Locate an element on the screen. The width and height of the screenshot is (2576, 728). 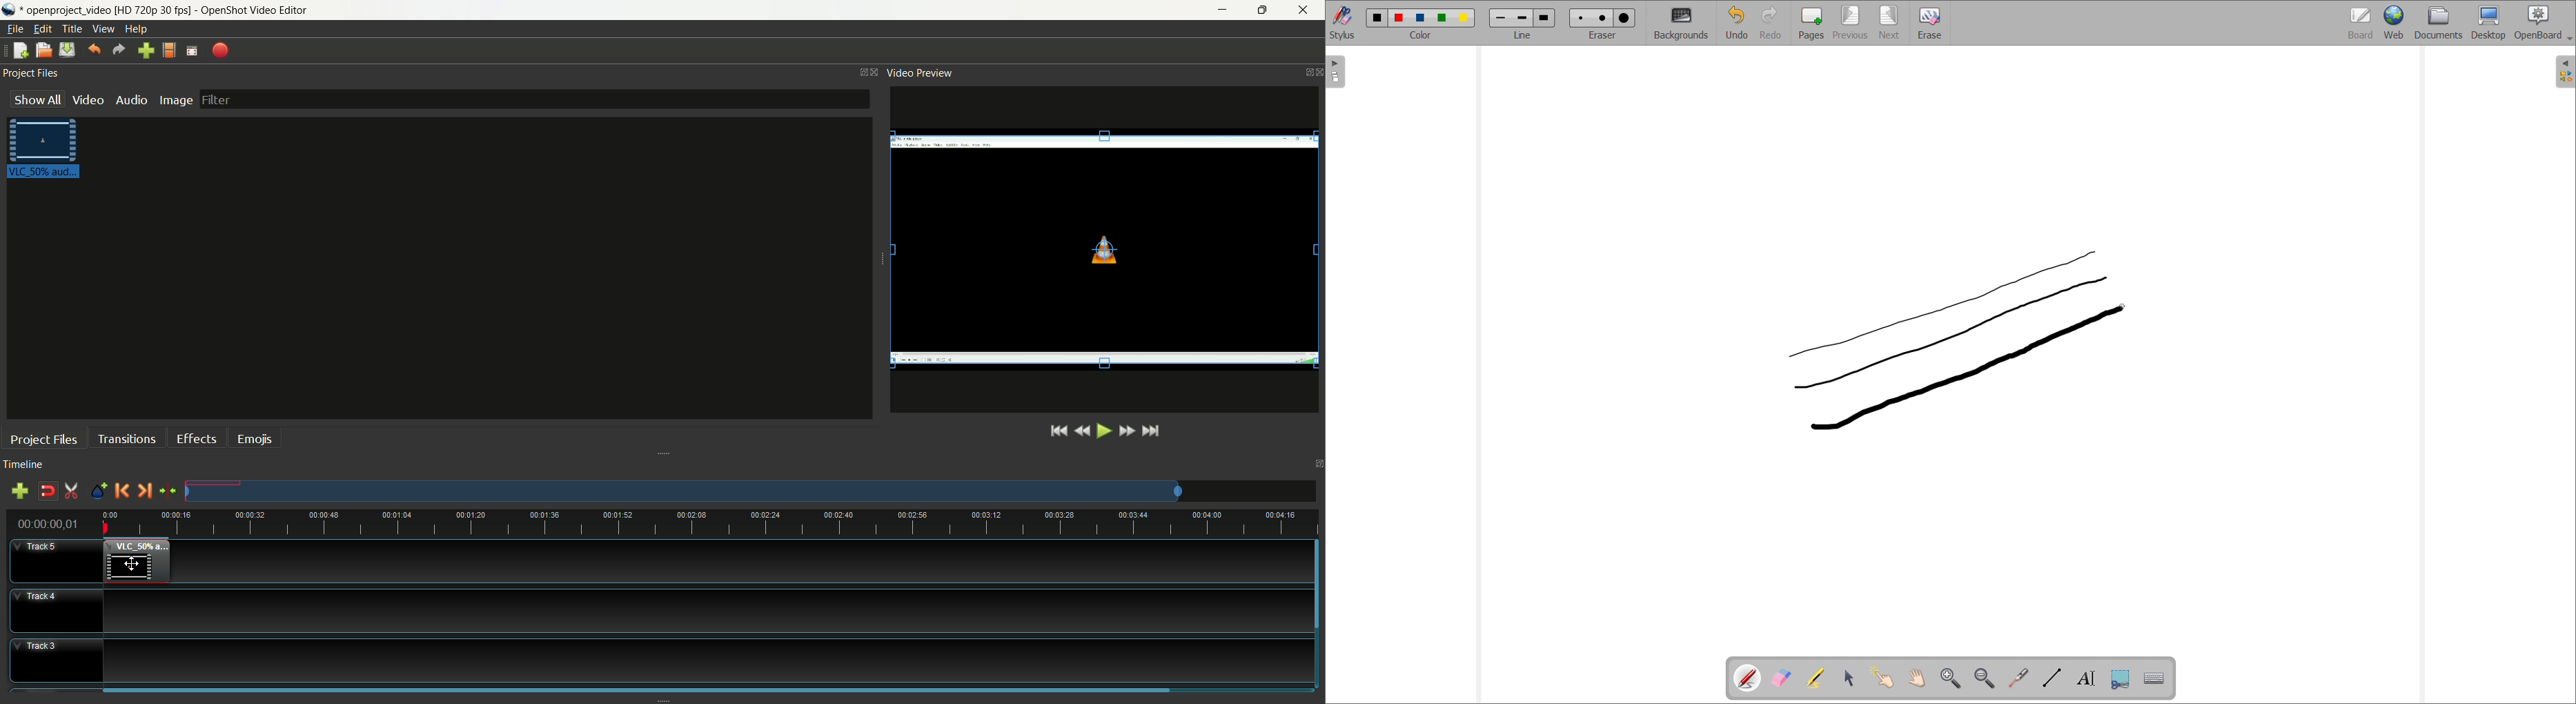
line width size is located at coordinates (1523, 19).